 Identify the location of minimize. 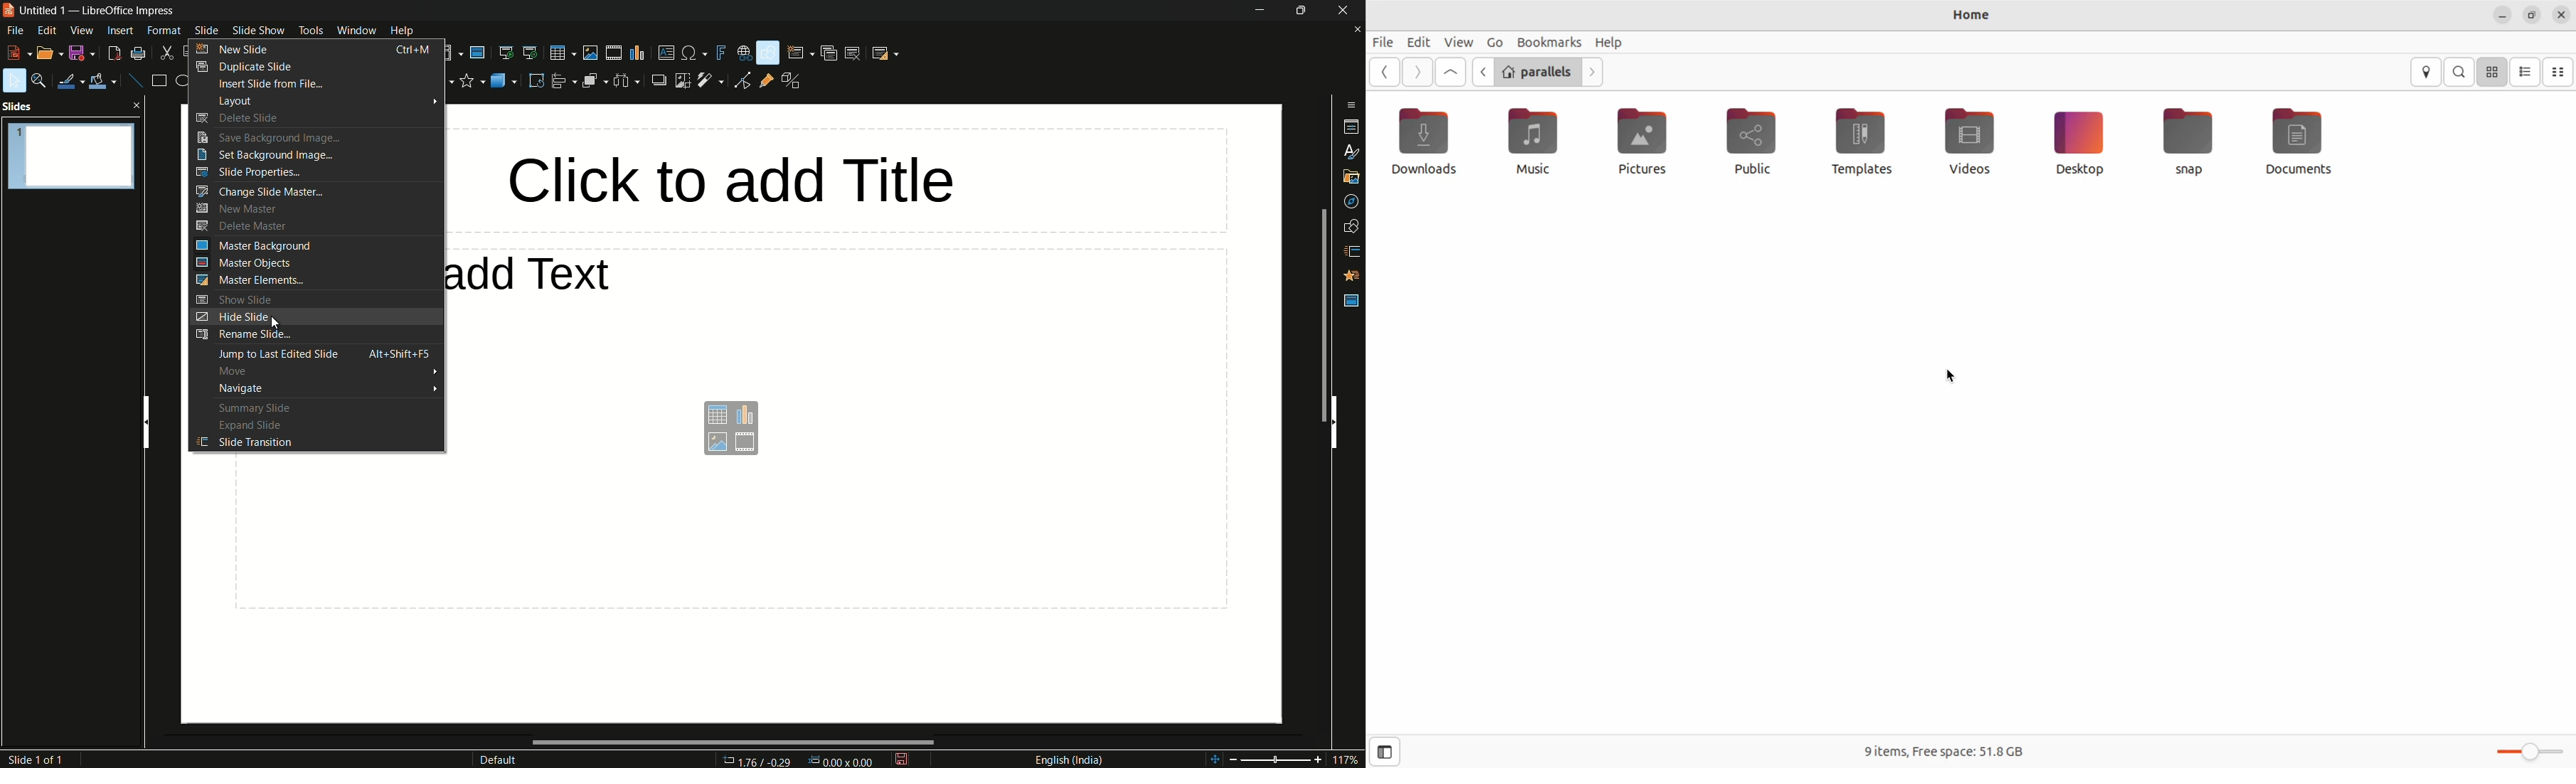
(1256, 10).